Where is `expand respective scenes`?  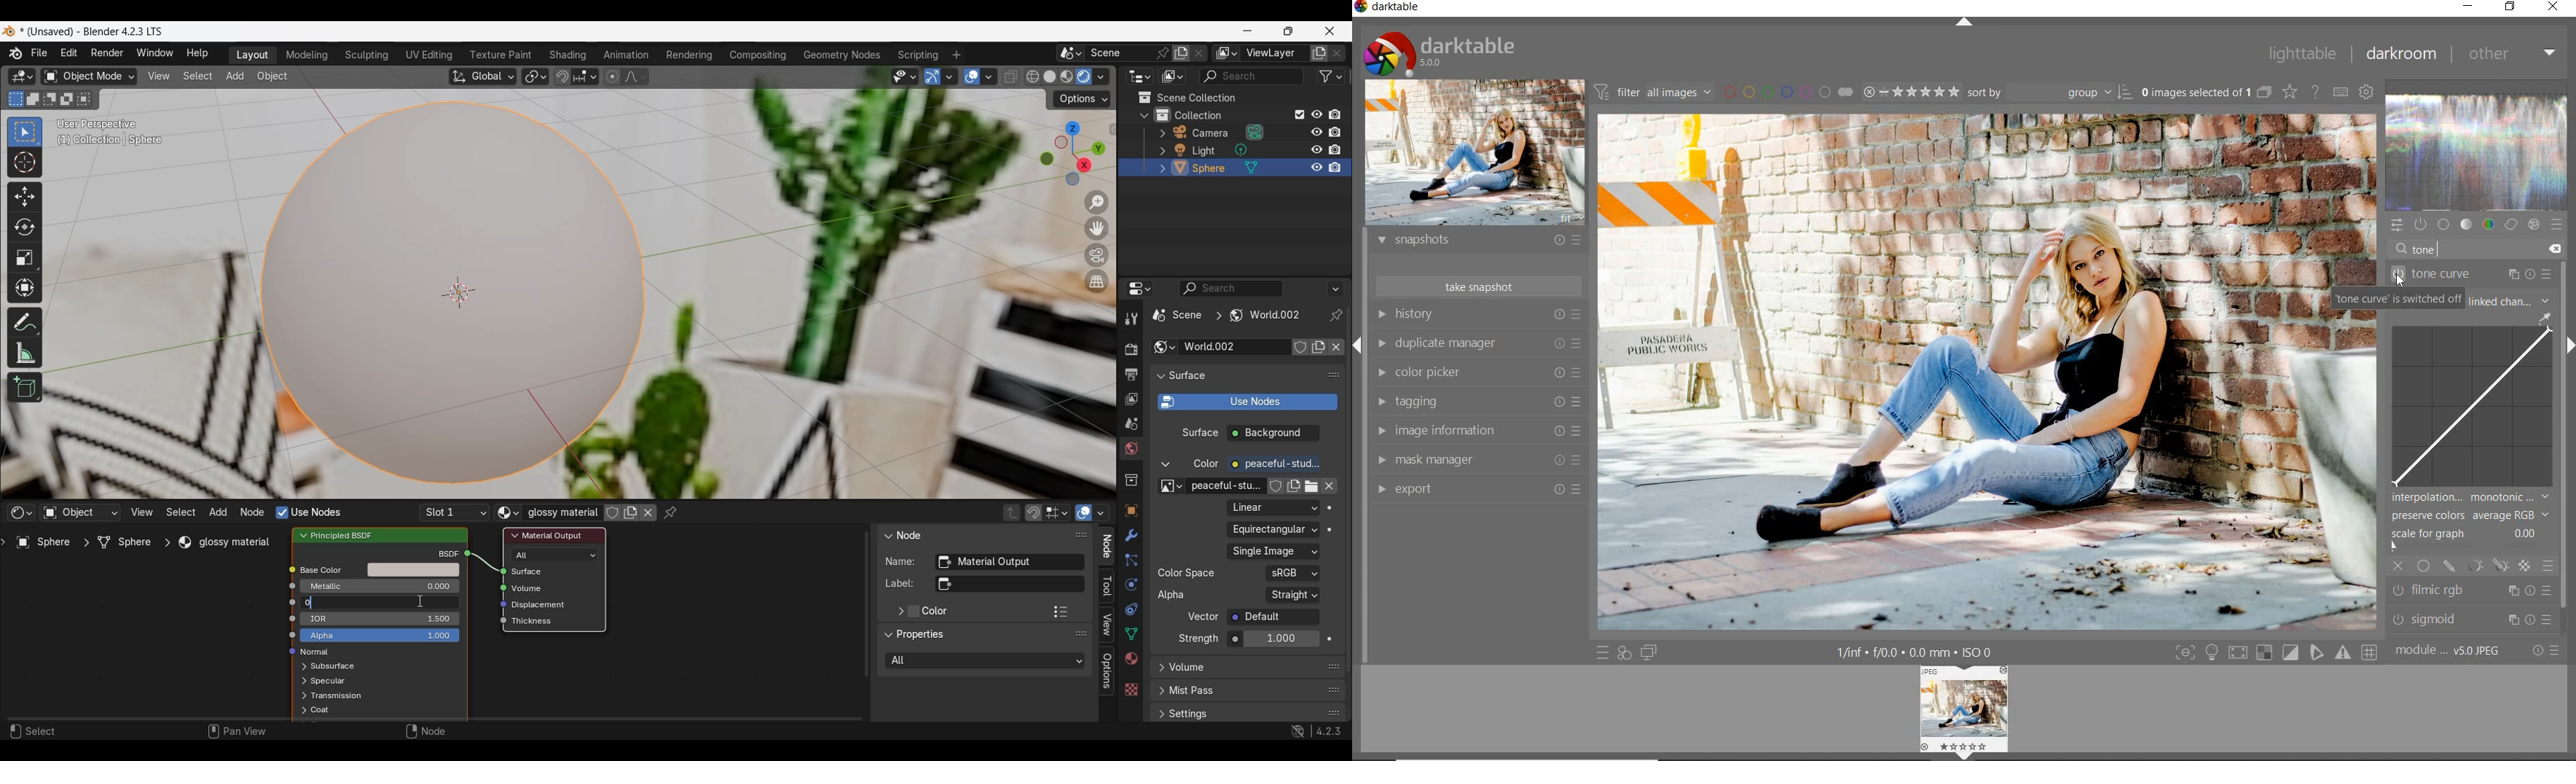 expand respective scenes is located at coordinates (301, 696).